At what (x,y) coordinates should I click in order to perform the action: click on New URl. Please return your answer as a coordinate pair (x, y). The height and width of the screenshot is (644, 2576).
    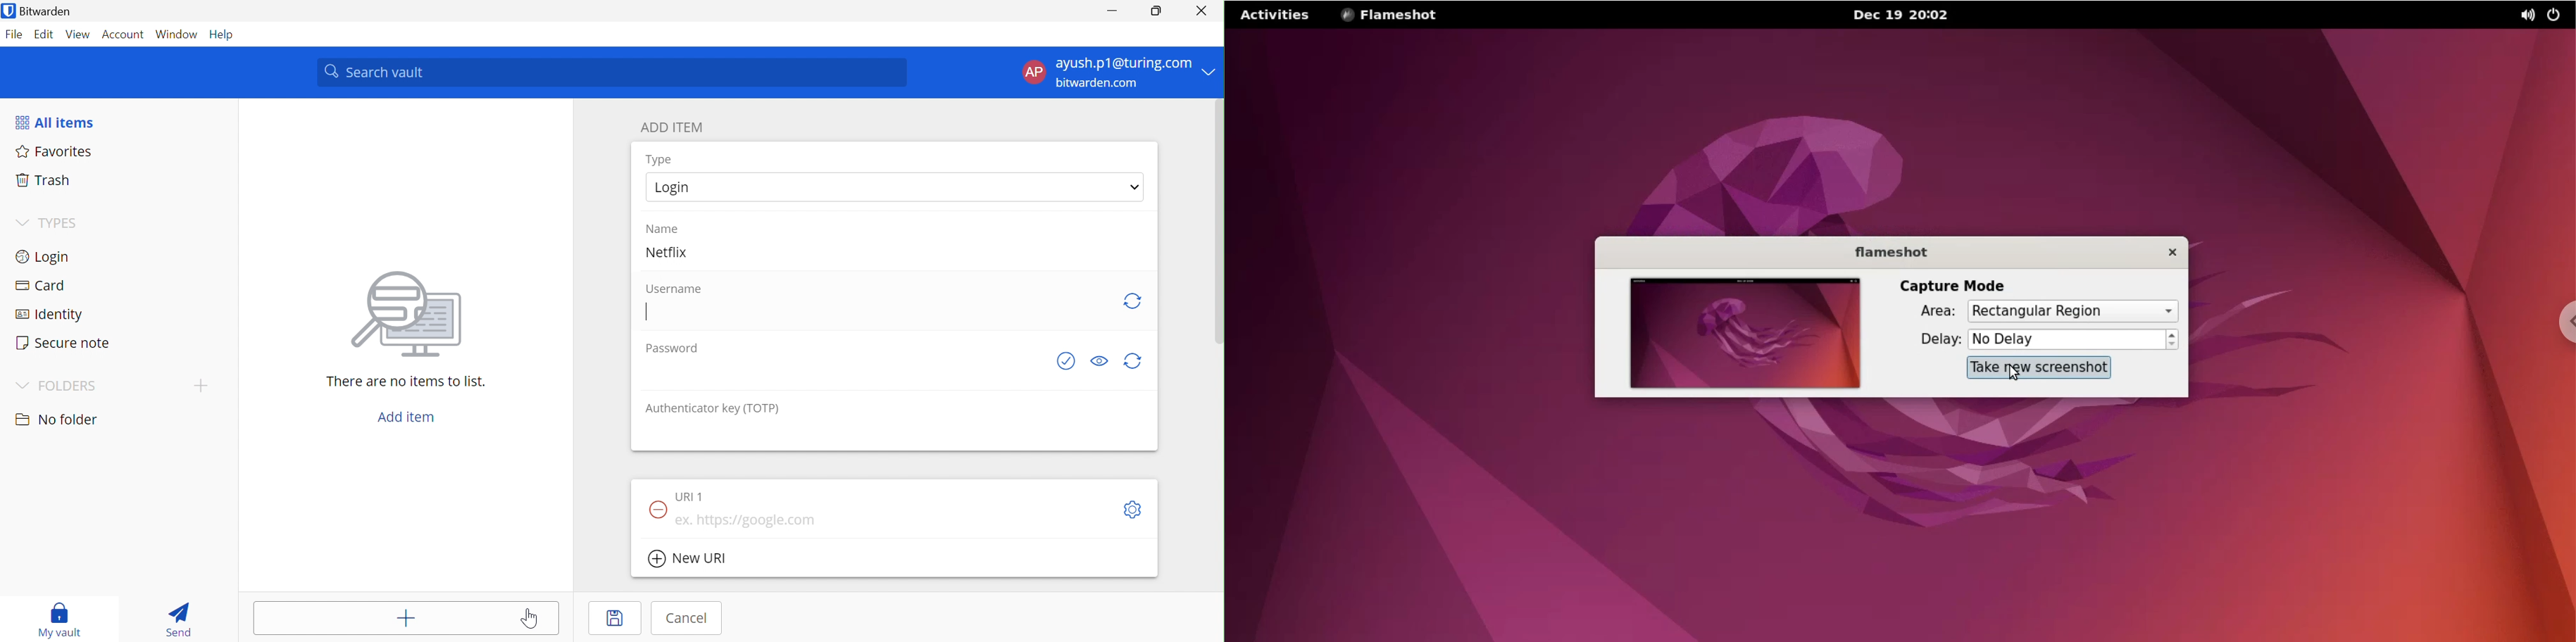
    Looking at the image, I should click on (689, 558).